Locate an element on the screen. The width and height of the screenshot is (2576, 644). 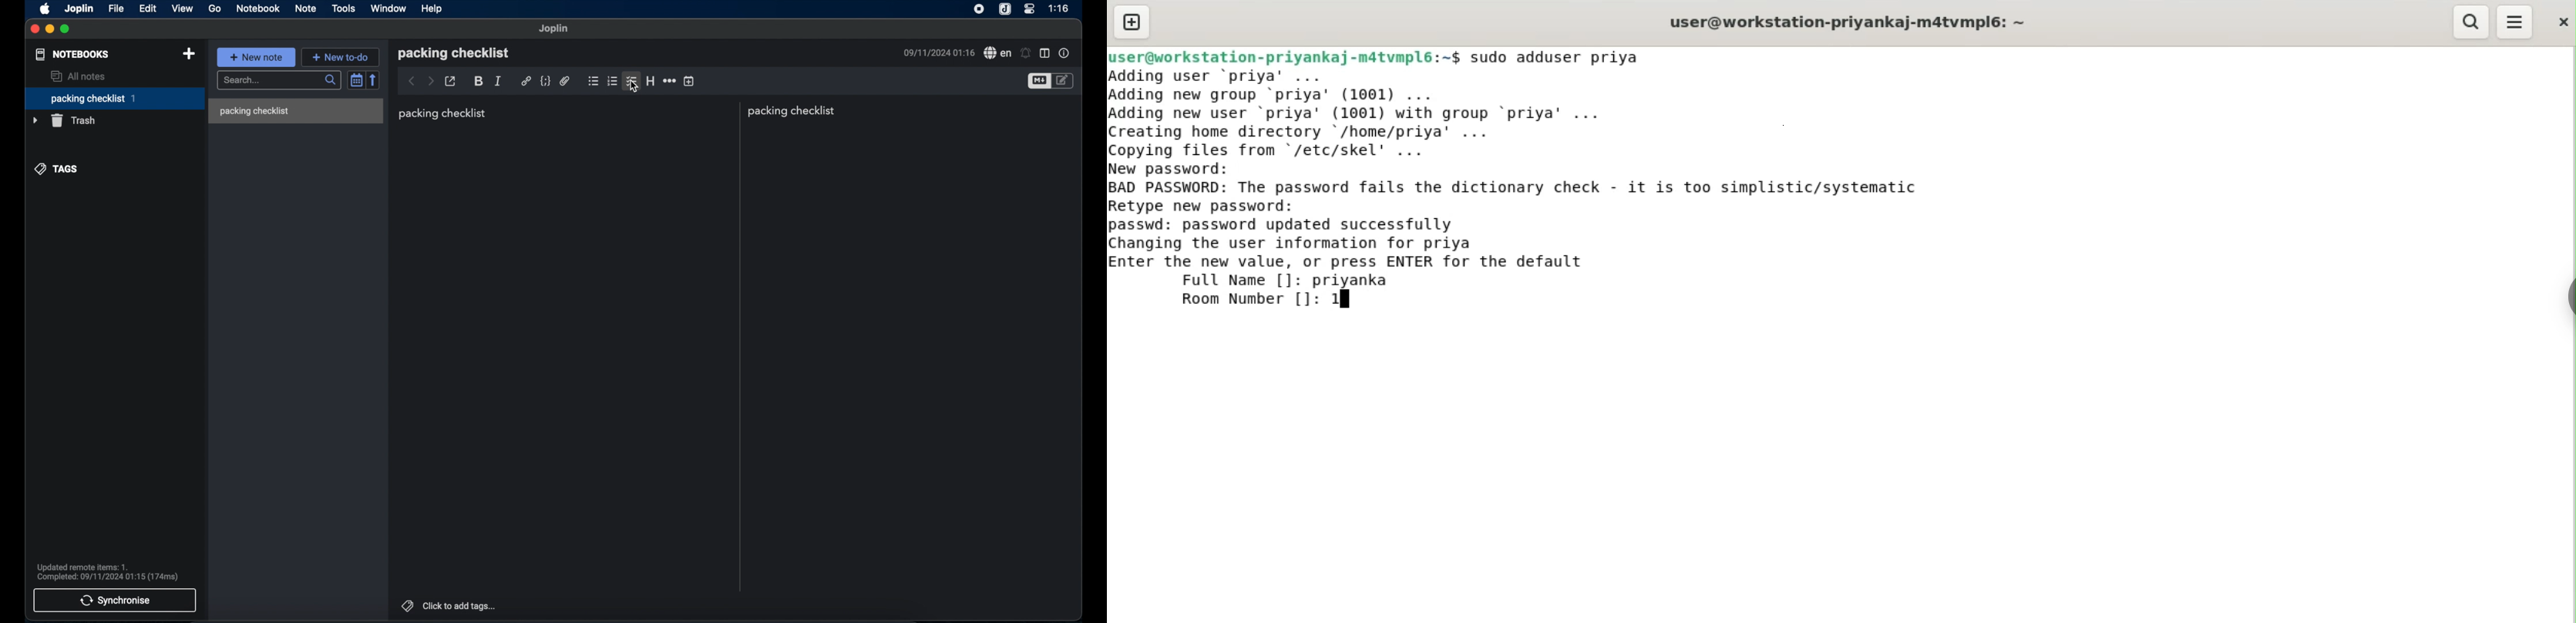
help is located at coordinates (433, 8).